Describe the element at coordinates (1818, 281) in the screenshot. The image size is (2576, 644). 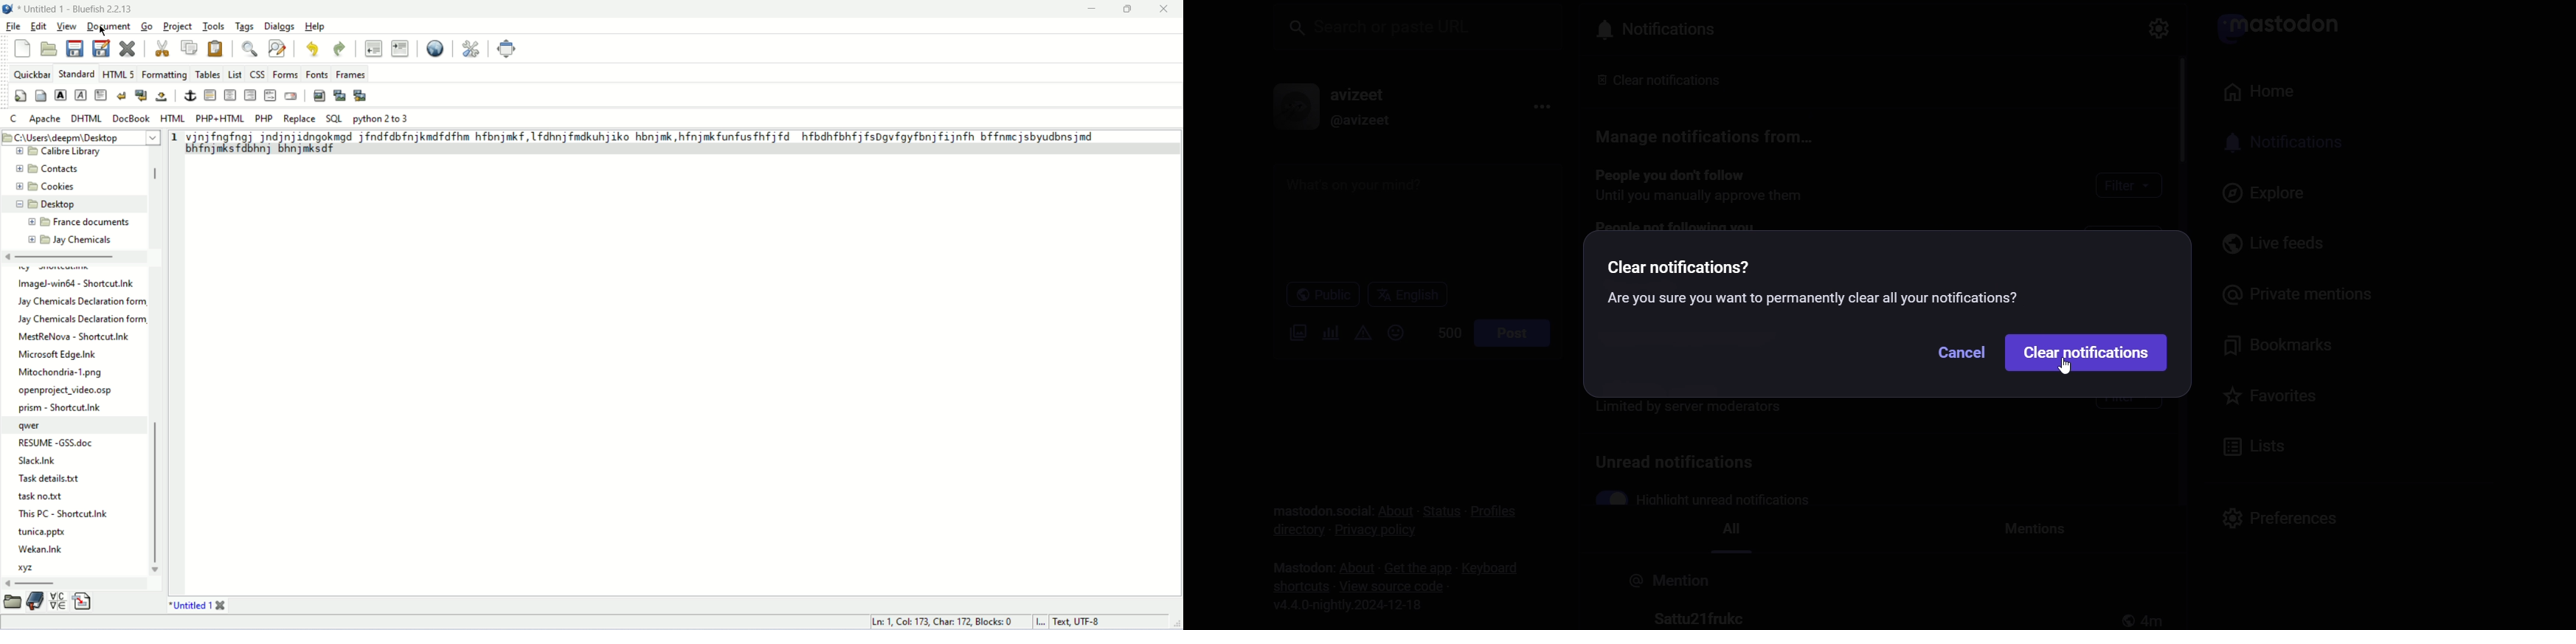
I see `Clear notifications?
Are you sure you want to permanently clear all your notifications?` at that location.